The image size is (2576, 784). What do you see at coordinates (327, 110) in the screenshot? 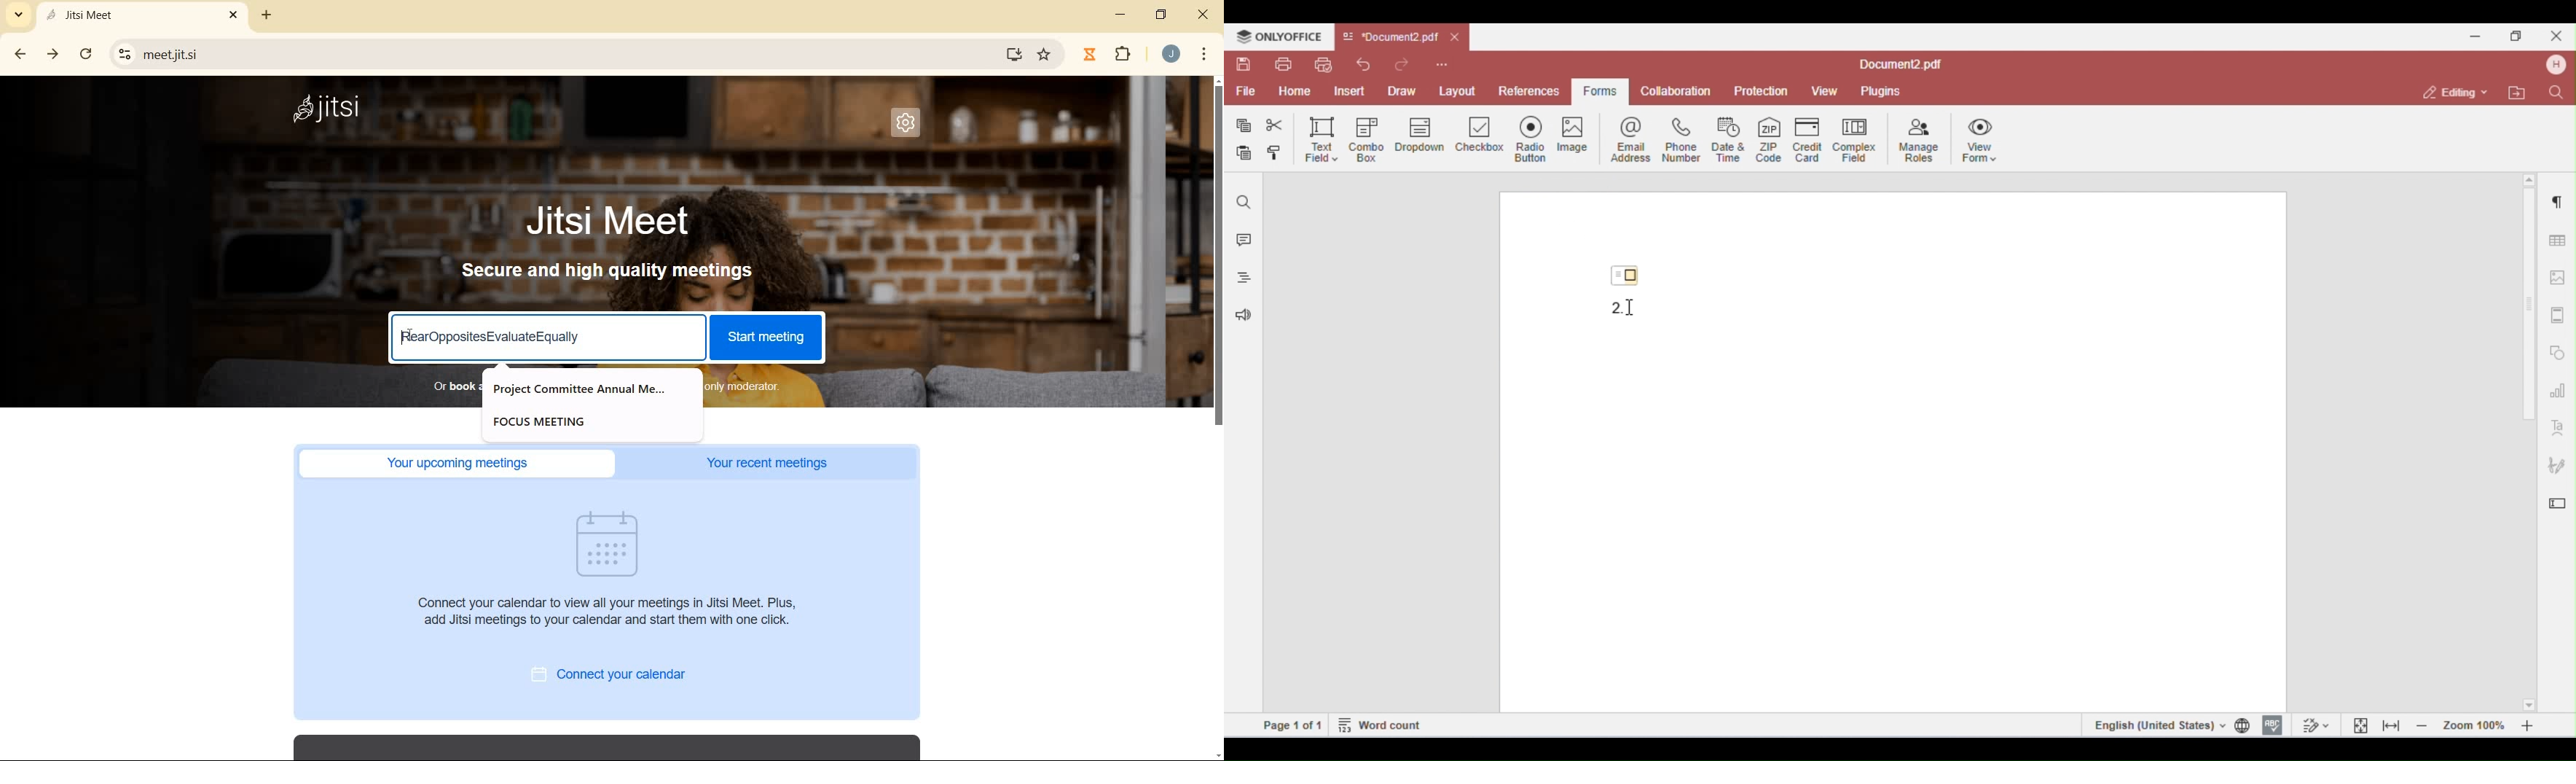
I see `Jitsi` at bounding box center [327, 110].